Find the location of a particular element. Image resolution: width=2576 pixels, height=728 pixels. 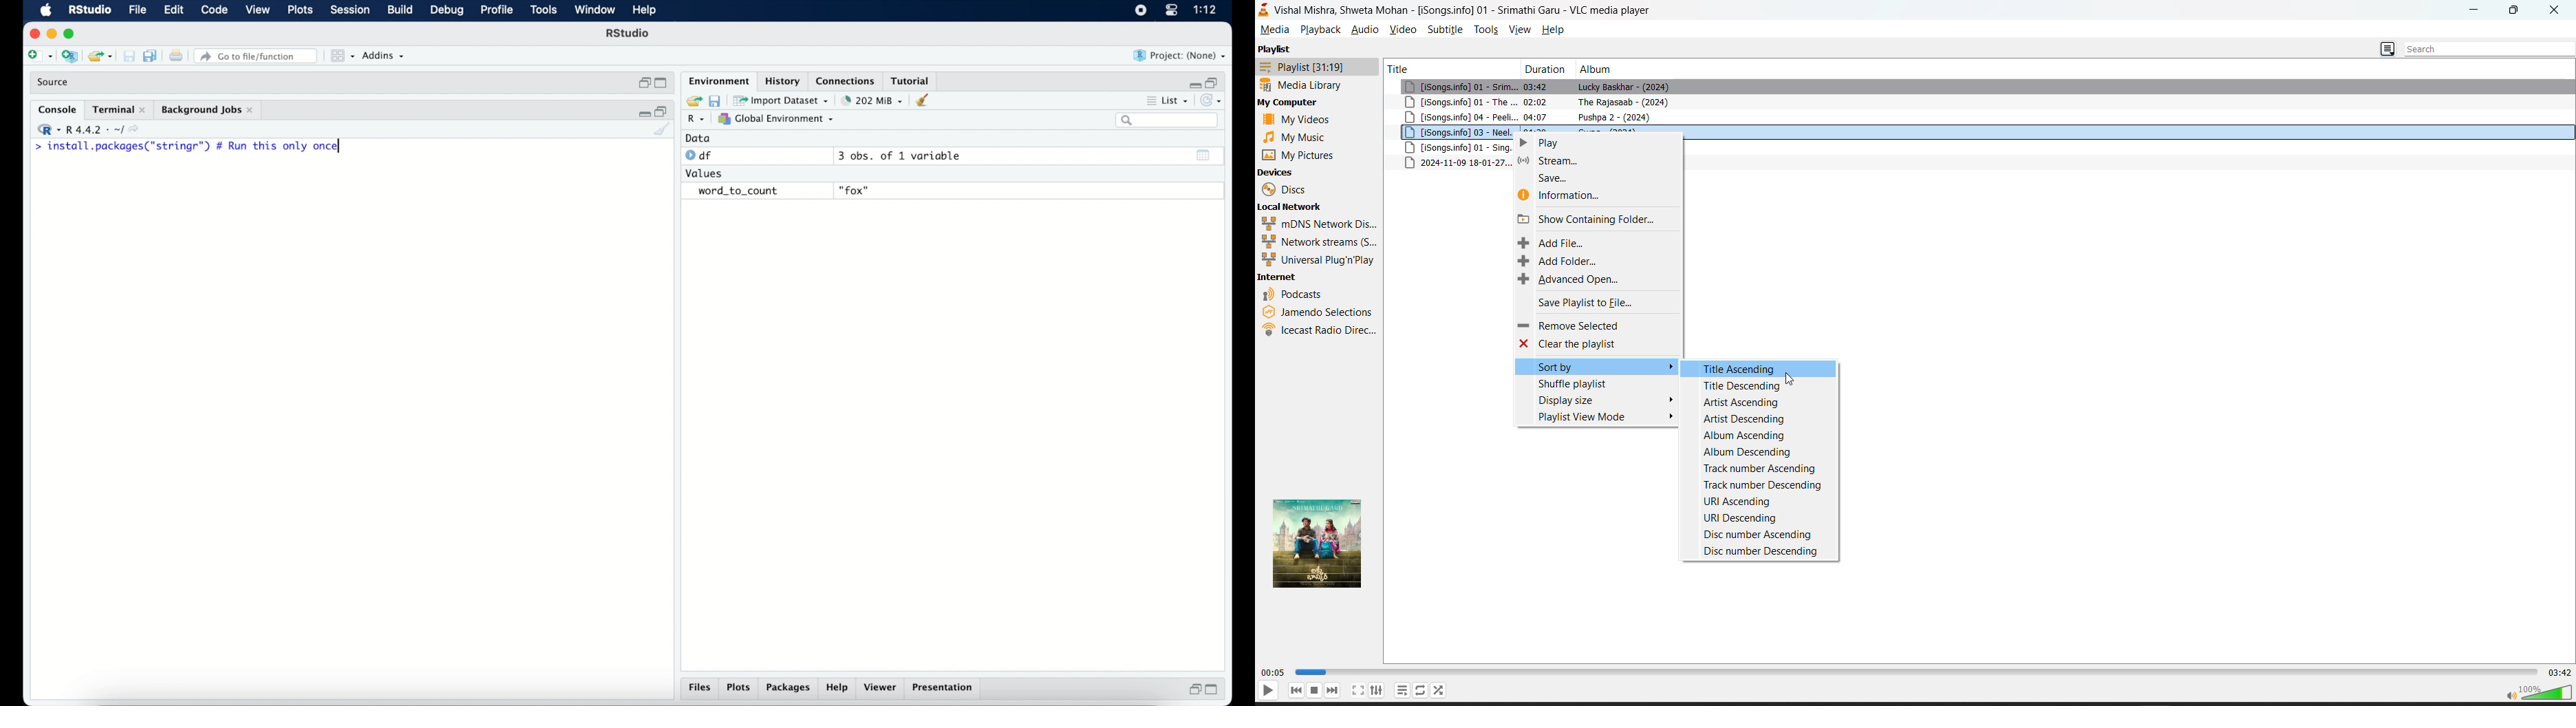

file is located at coordinates (139, 10).